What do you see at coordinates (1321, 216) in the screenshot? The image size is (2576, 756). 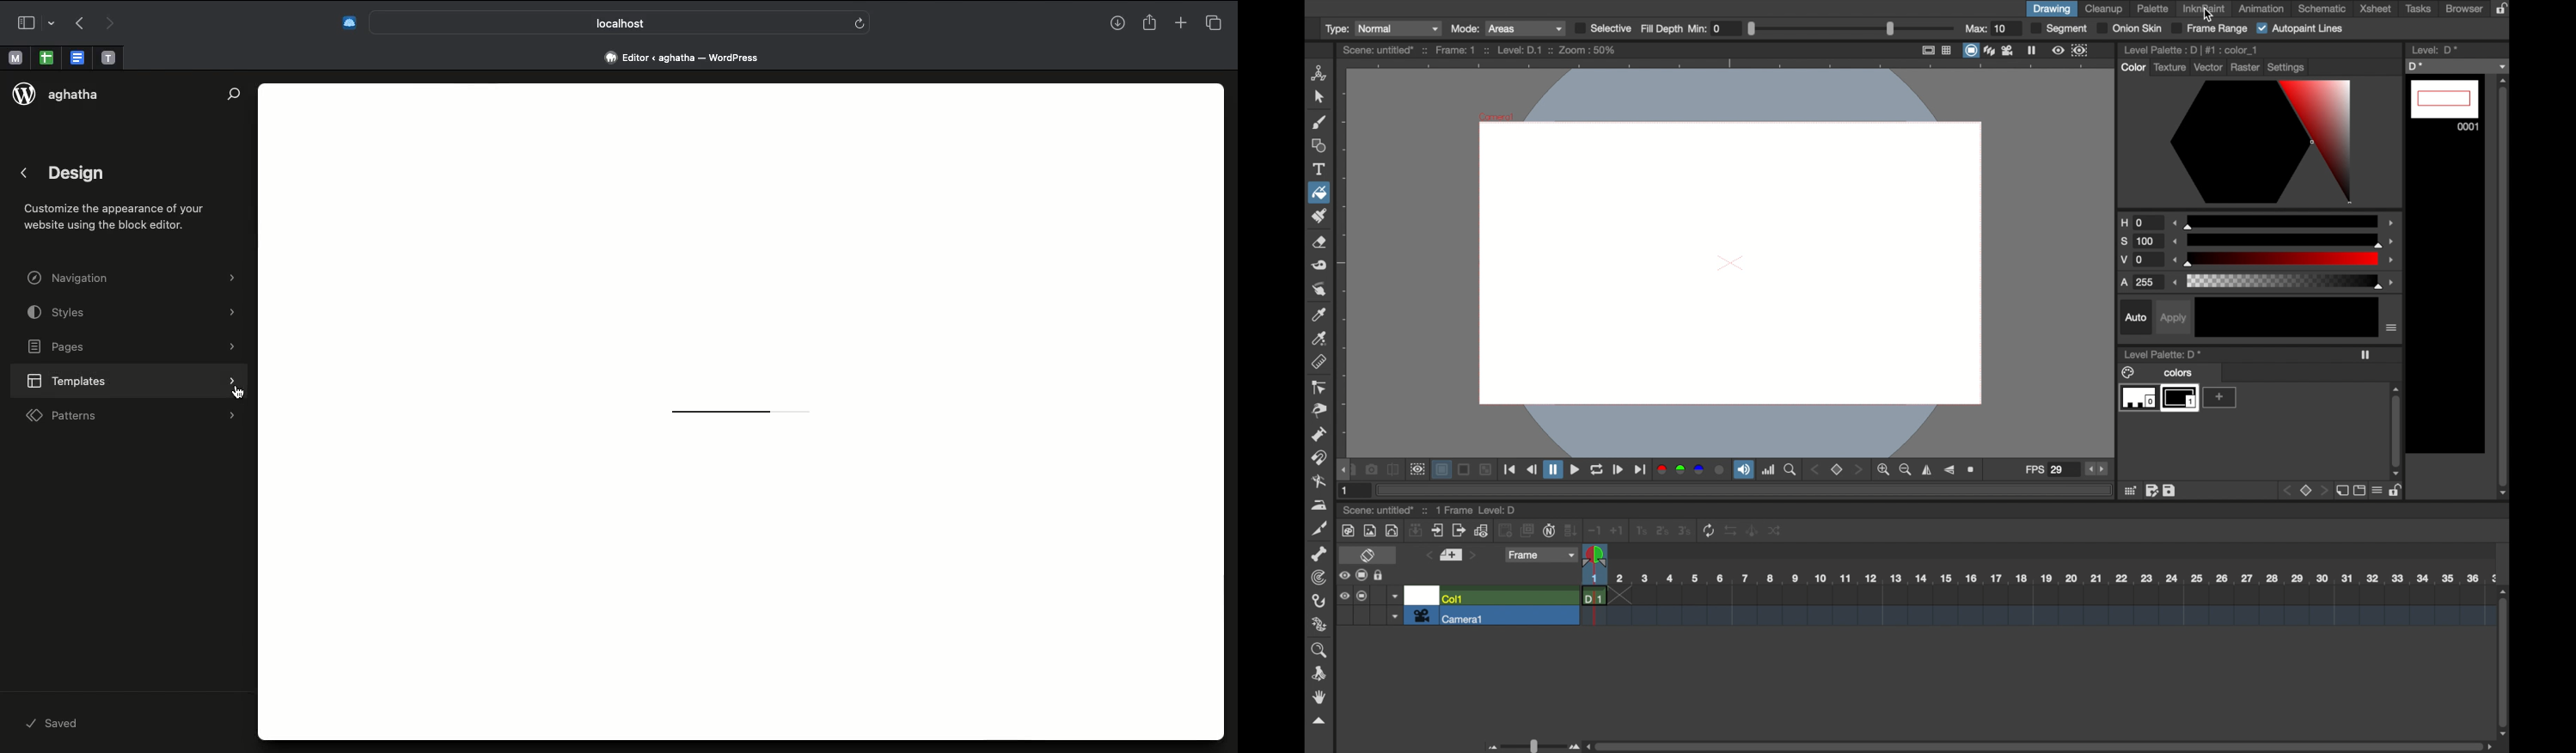 I see `paint brush tool` at bounding box center [1321, 216].